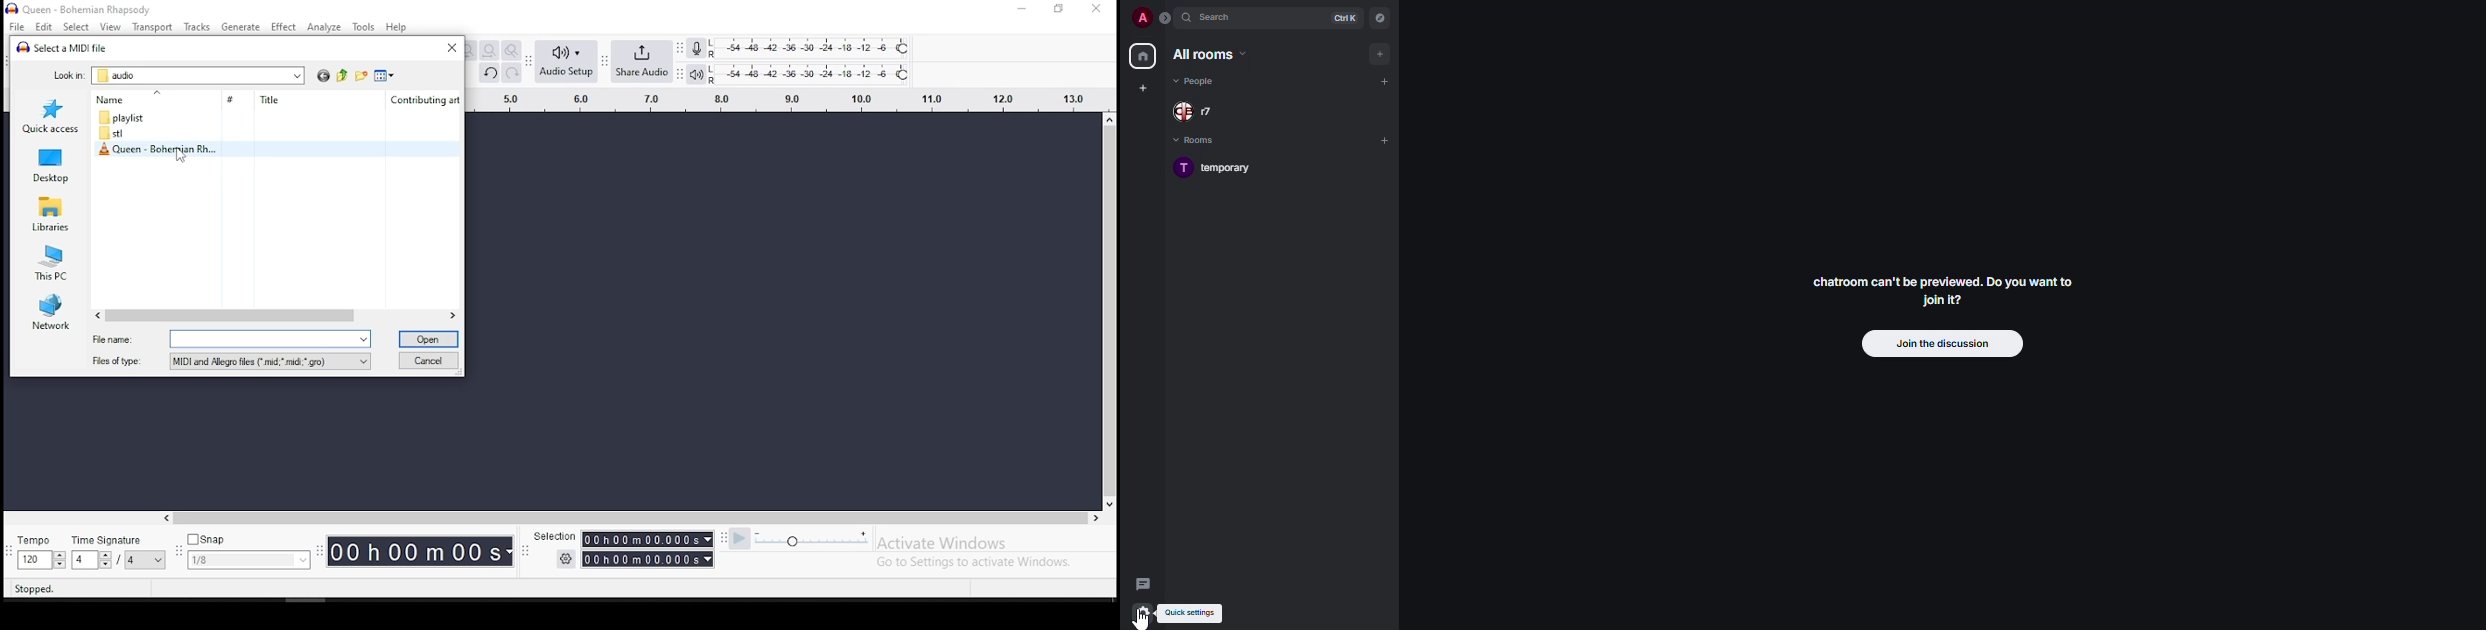  I want to click on people, so click(1197, 81).